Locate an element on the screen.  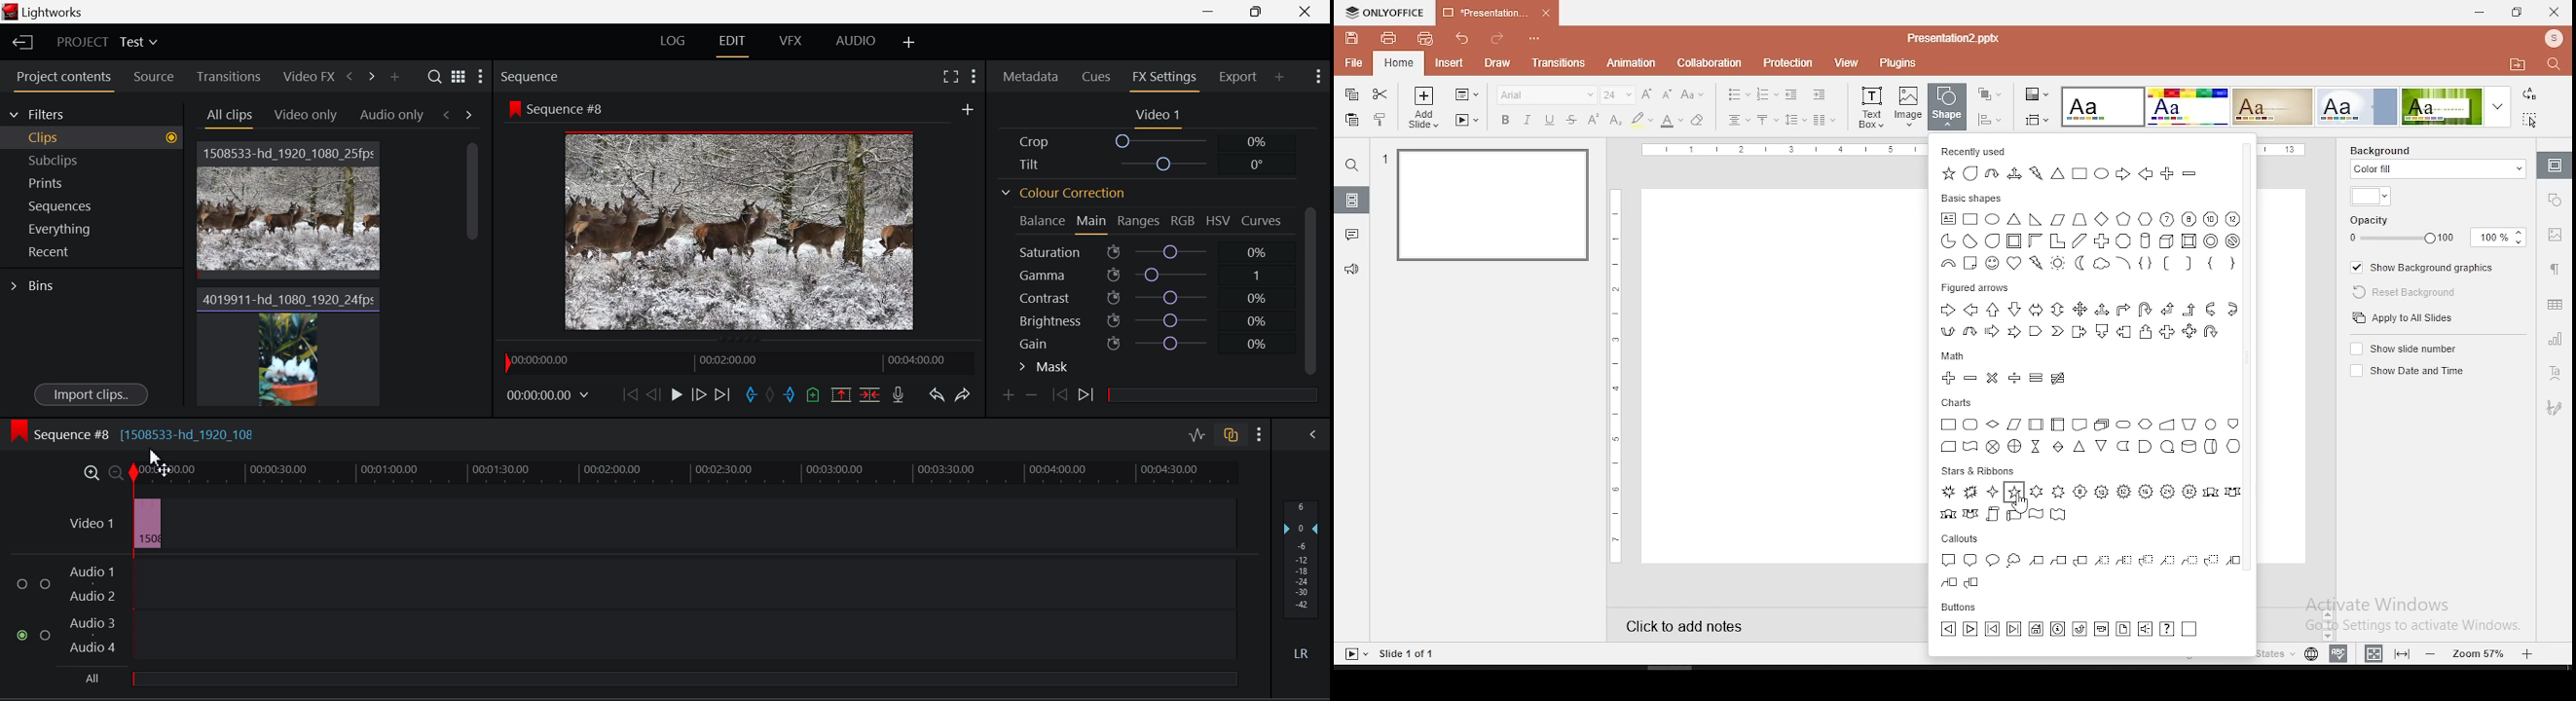
columns is located at coordinates (1822, 119).